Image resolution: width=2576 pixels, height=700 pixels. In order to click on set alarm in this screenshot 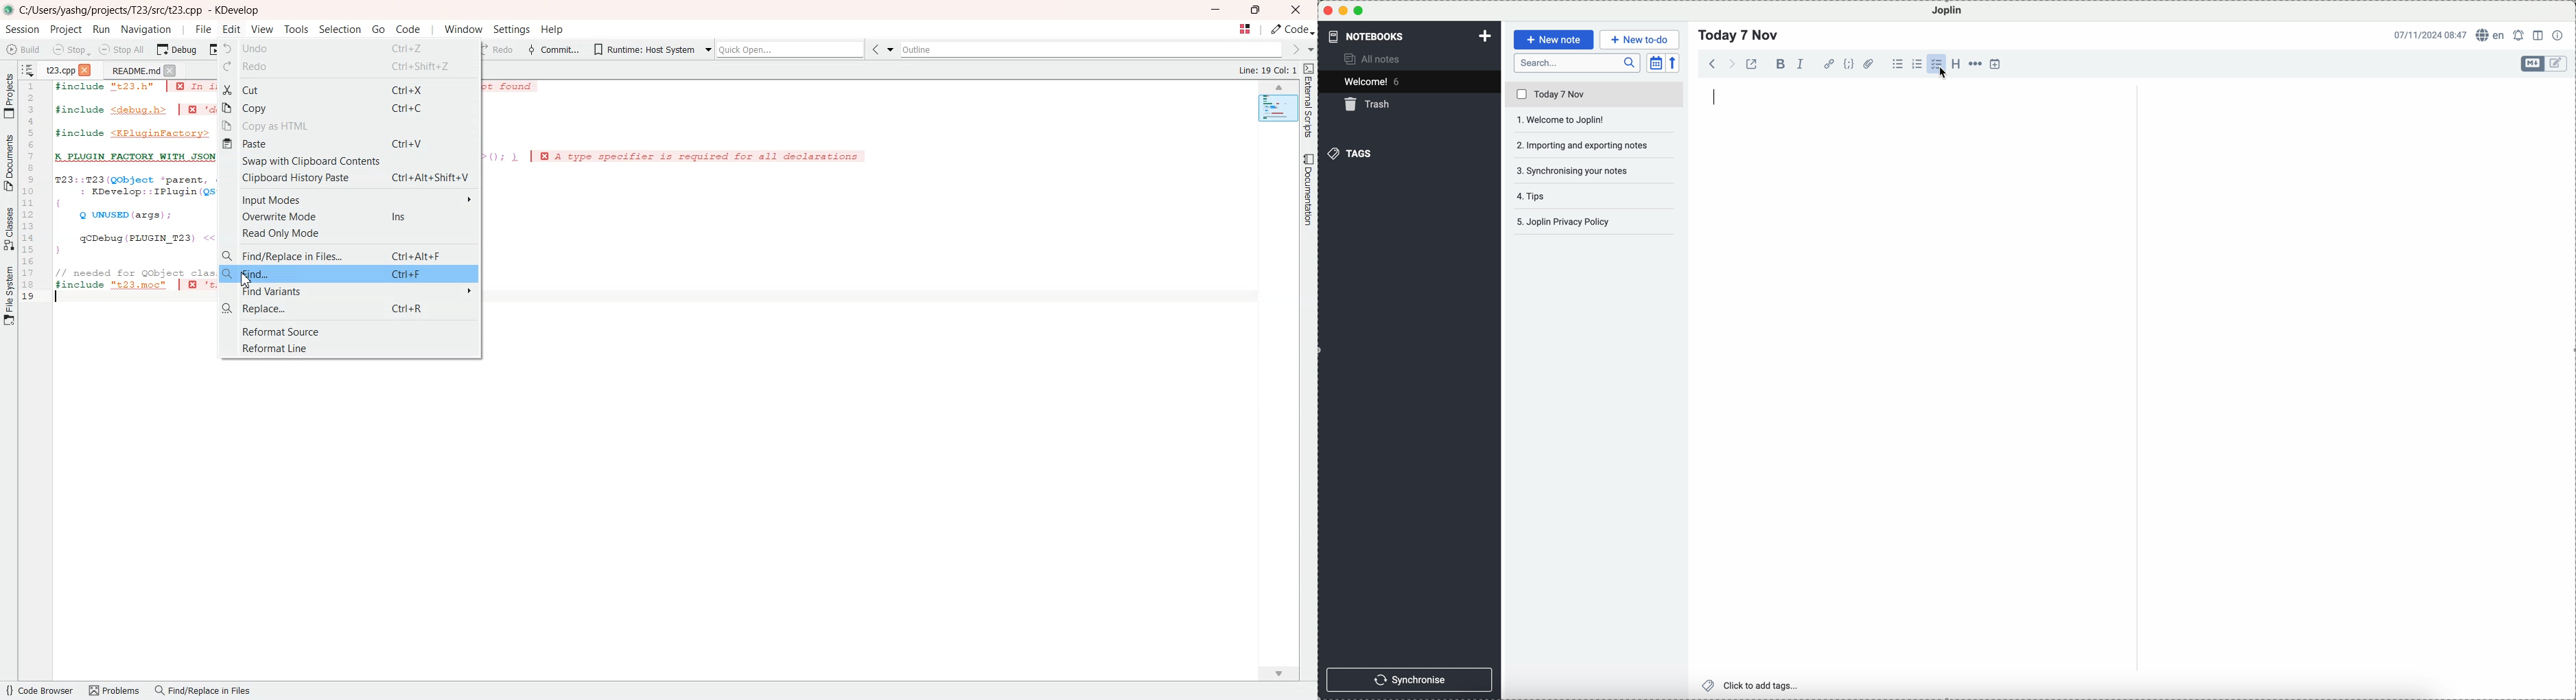, I will do `click(2520, 35)`.